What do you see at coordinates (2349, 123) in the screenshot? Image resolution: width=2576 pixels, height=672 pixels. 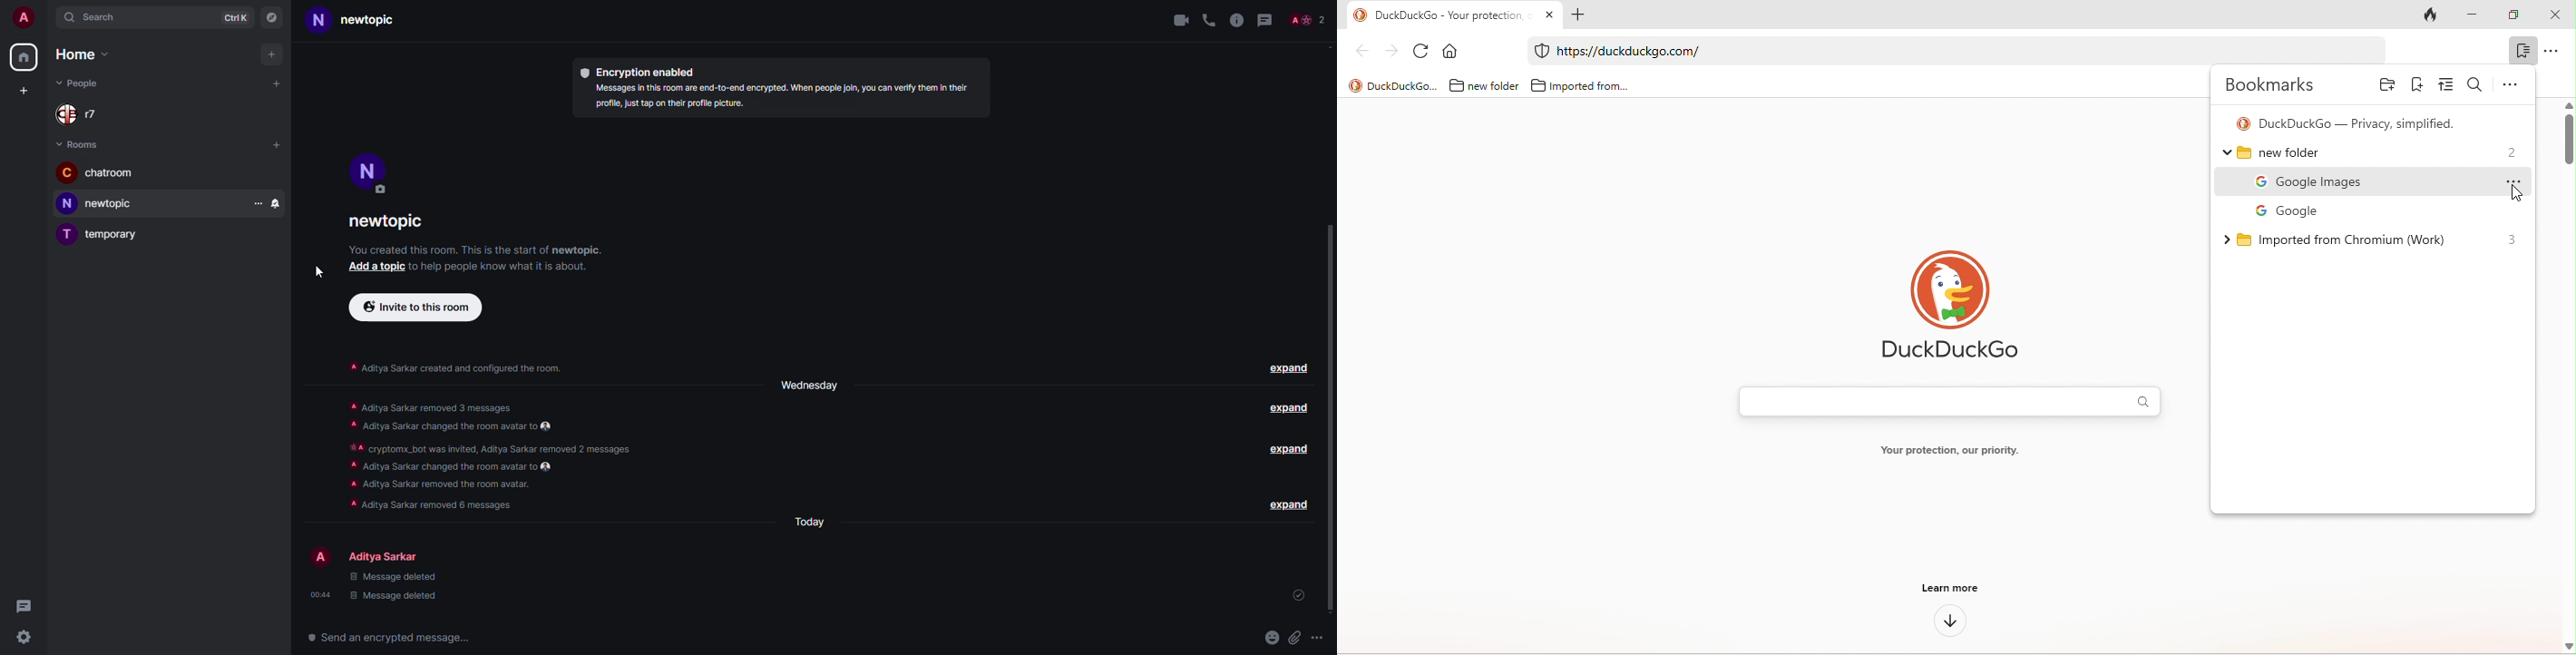 I see `duck duck go- privacy simplified` at bounding box center [2349, 123].